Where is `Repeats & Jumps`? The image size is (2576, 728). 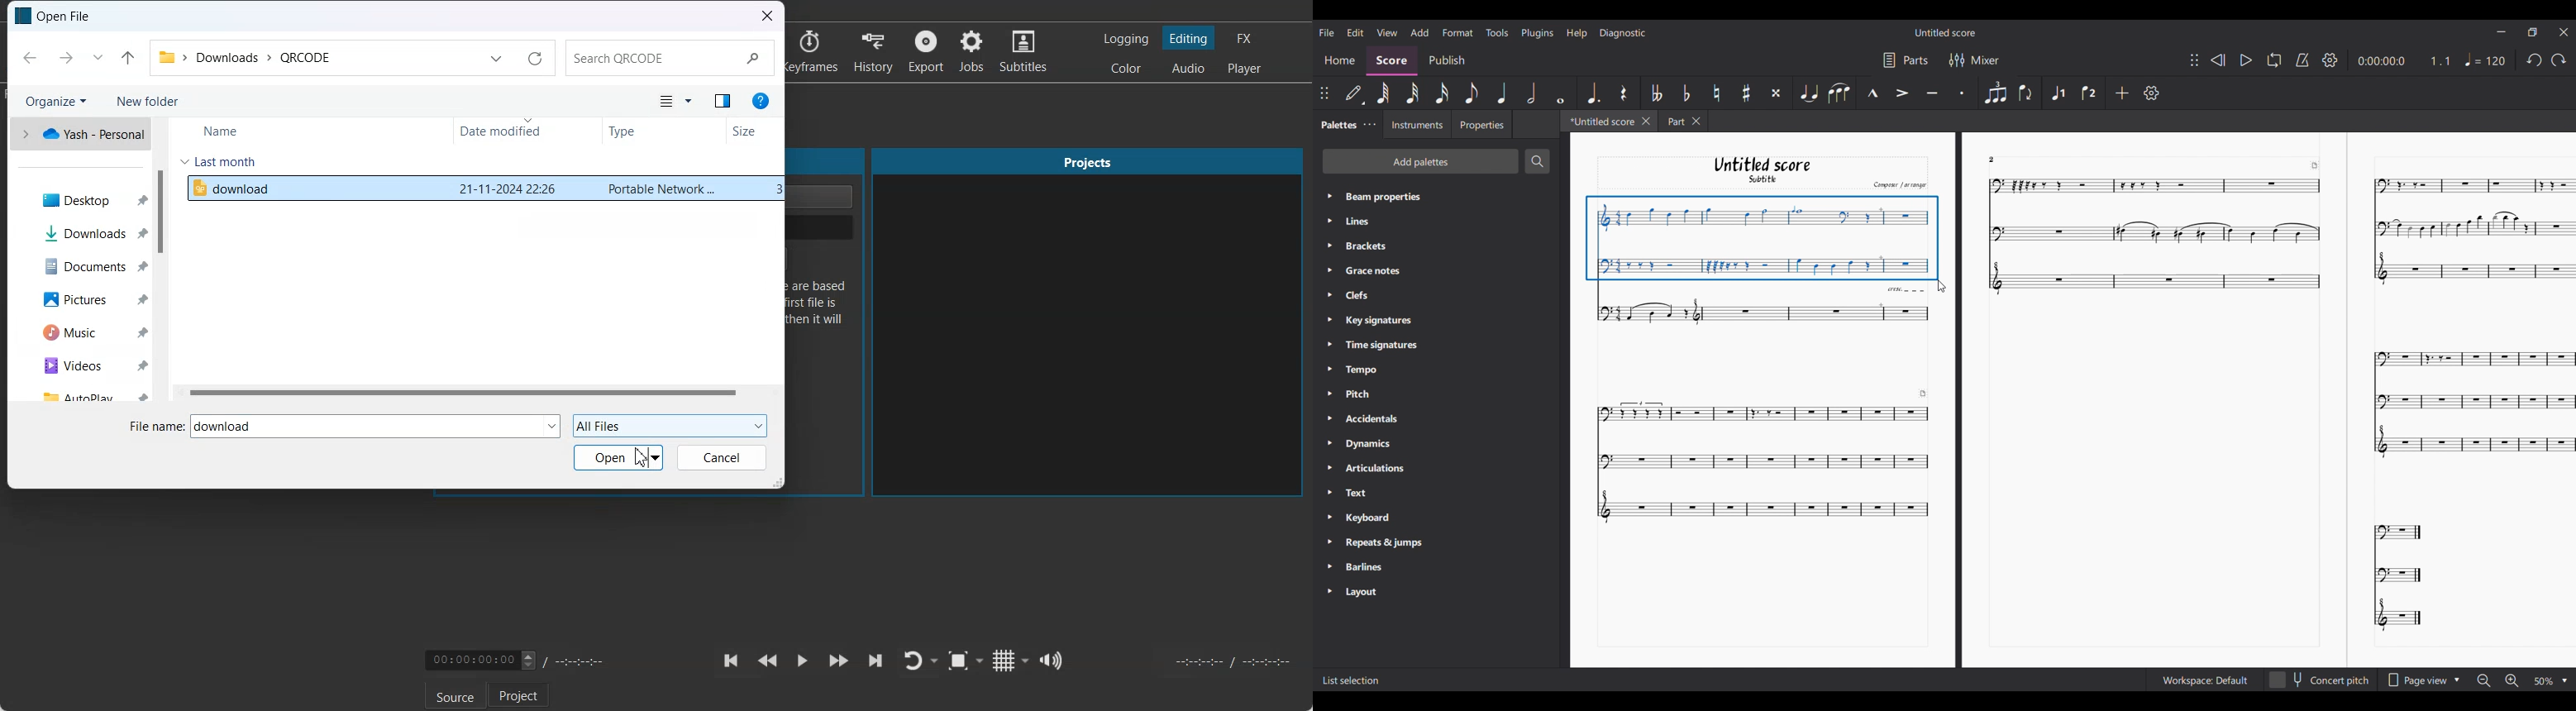
Repeats & Jumps is located at coordinates (1384, 544).